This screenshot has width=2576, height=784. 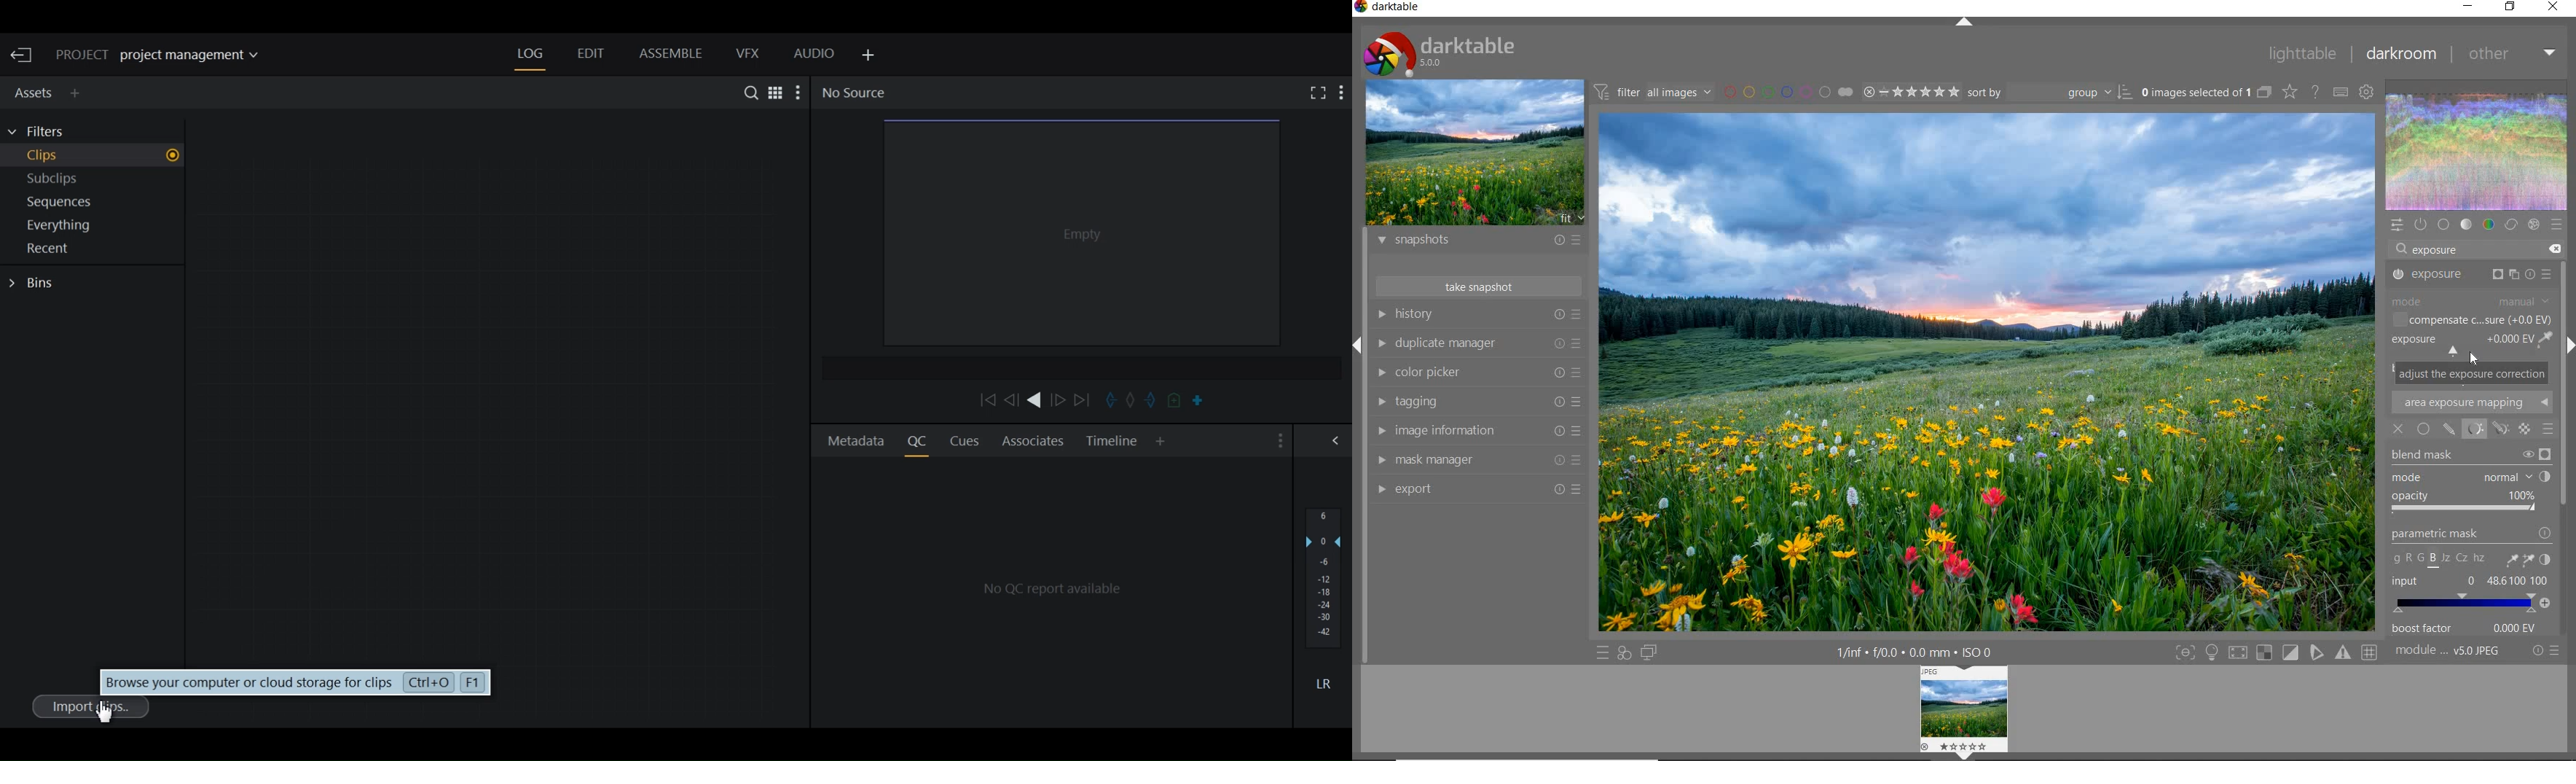 What do you see at coordinates (2512, 7) in the screenshot?
I see `restore` at bounding box center [2512, 7].